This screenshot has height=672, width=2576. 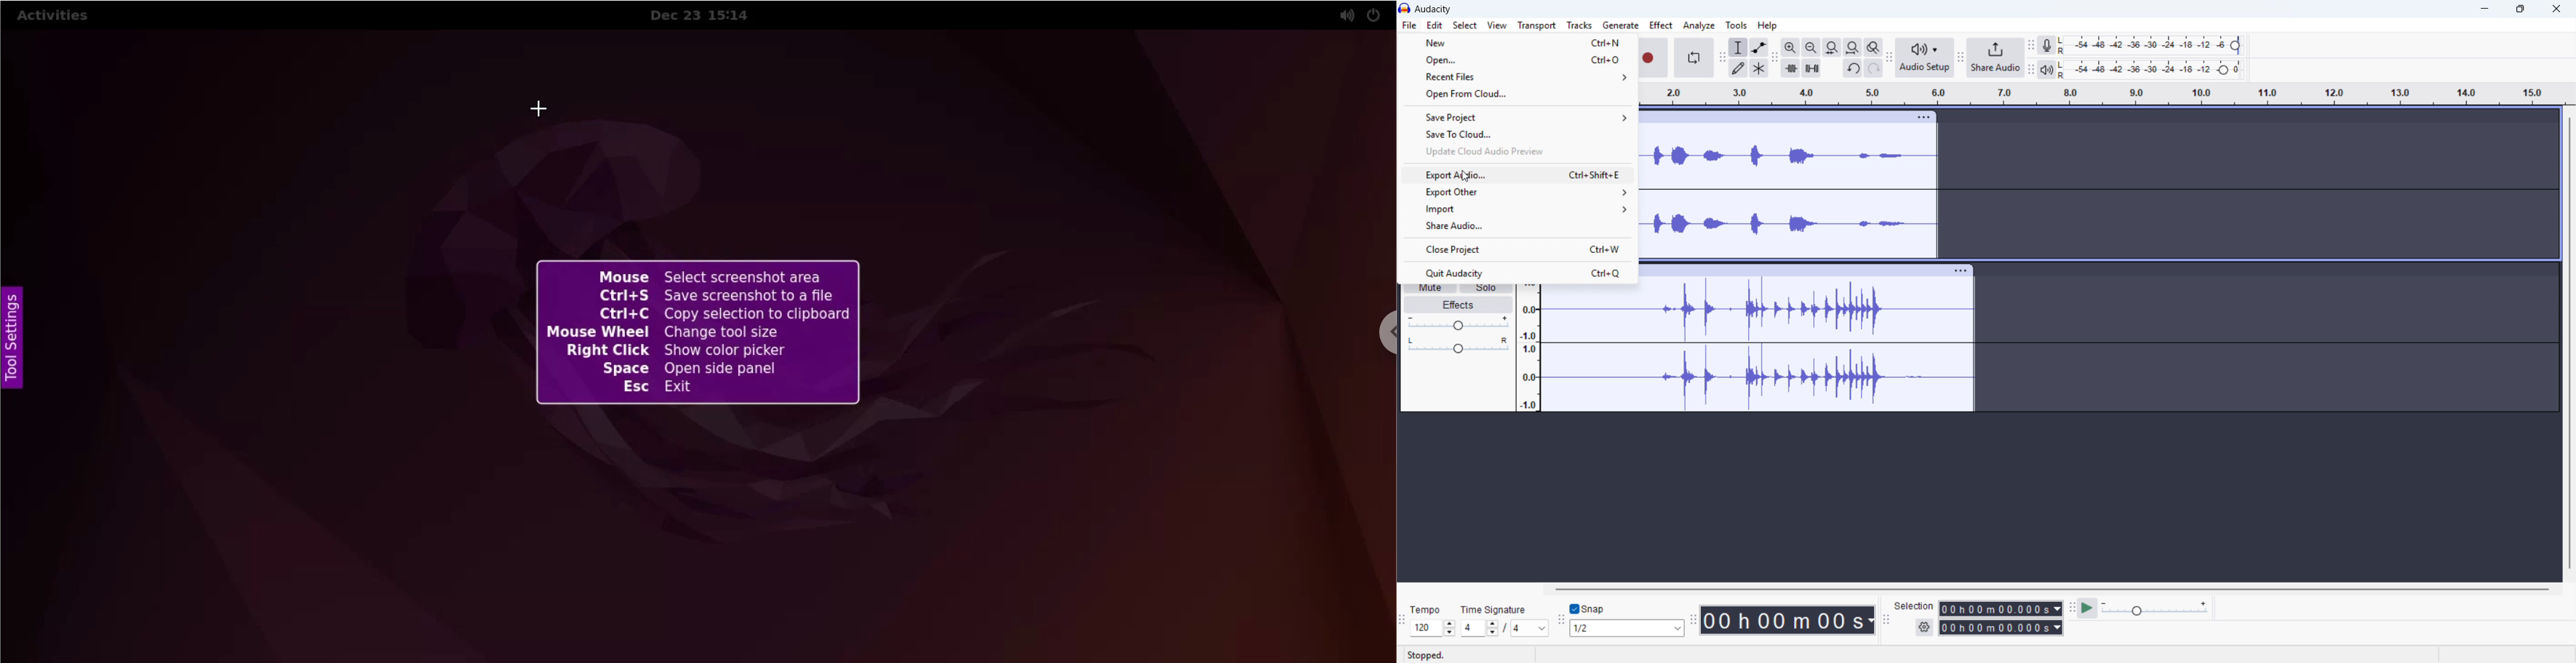 What do you see at coordinates (1516, 225) in the screenshot?
I see `Share audio ` at bounding box center [1516, 225].